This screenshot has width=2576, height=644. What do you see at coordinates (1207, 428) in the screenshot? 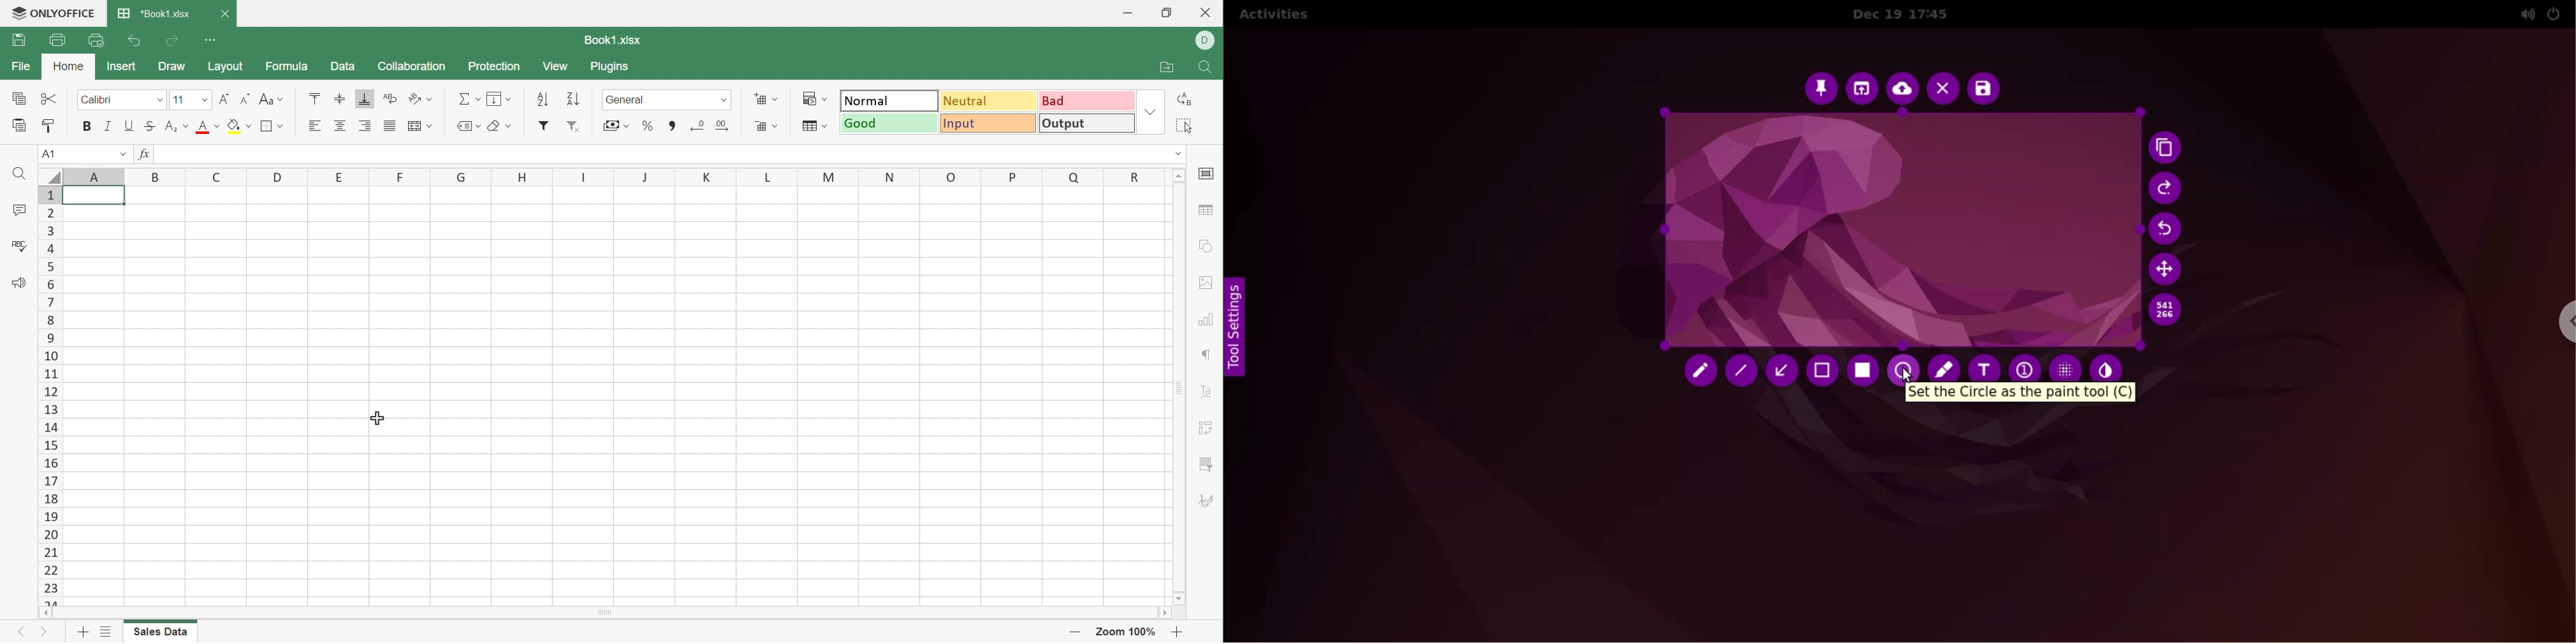
I see `Pivot Table settings` at bounding box center [1207, 428].